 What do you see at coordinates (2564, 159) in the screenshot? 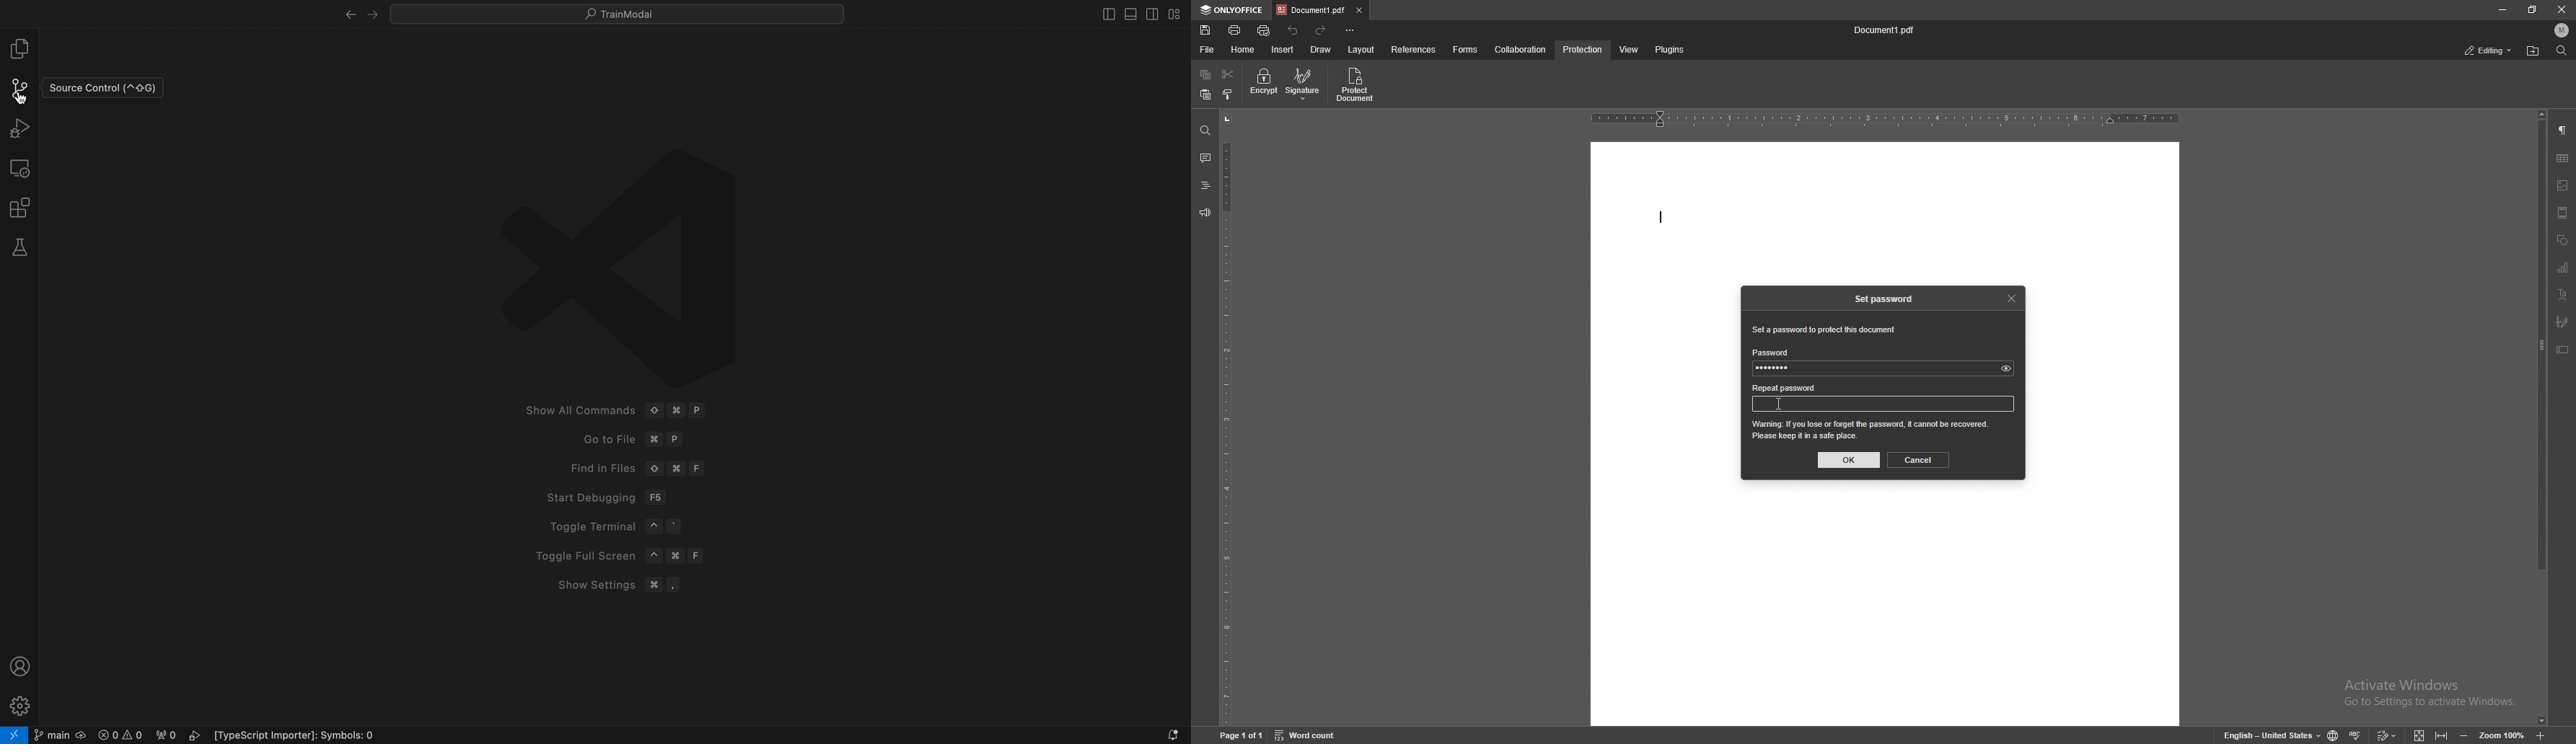
I see `table` at bounding box center [2564, 159].